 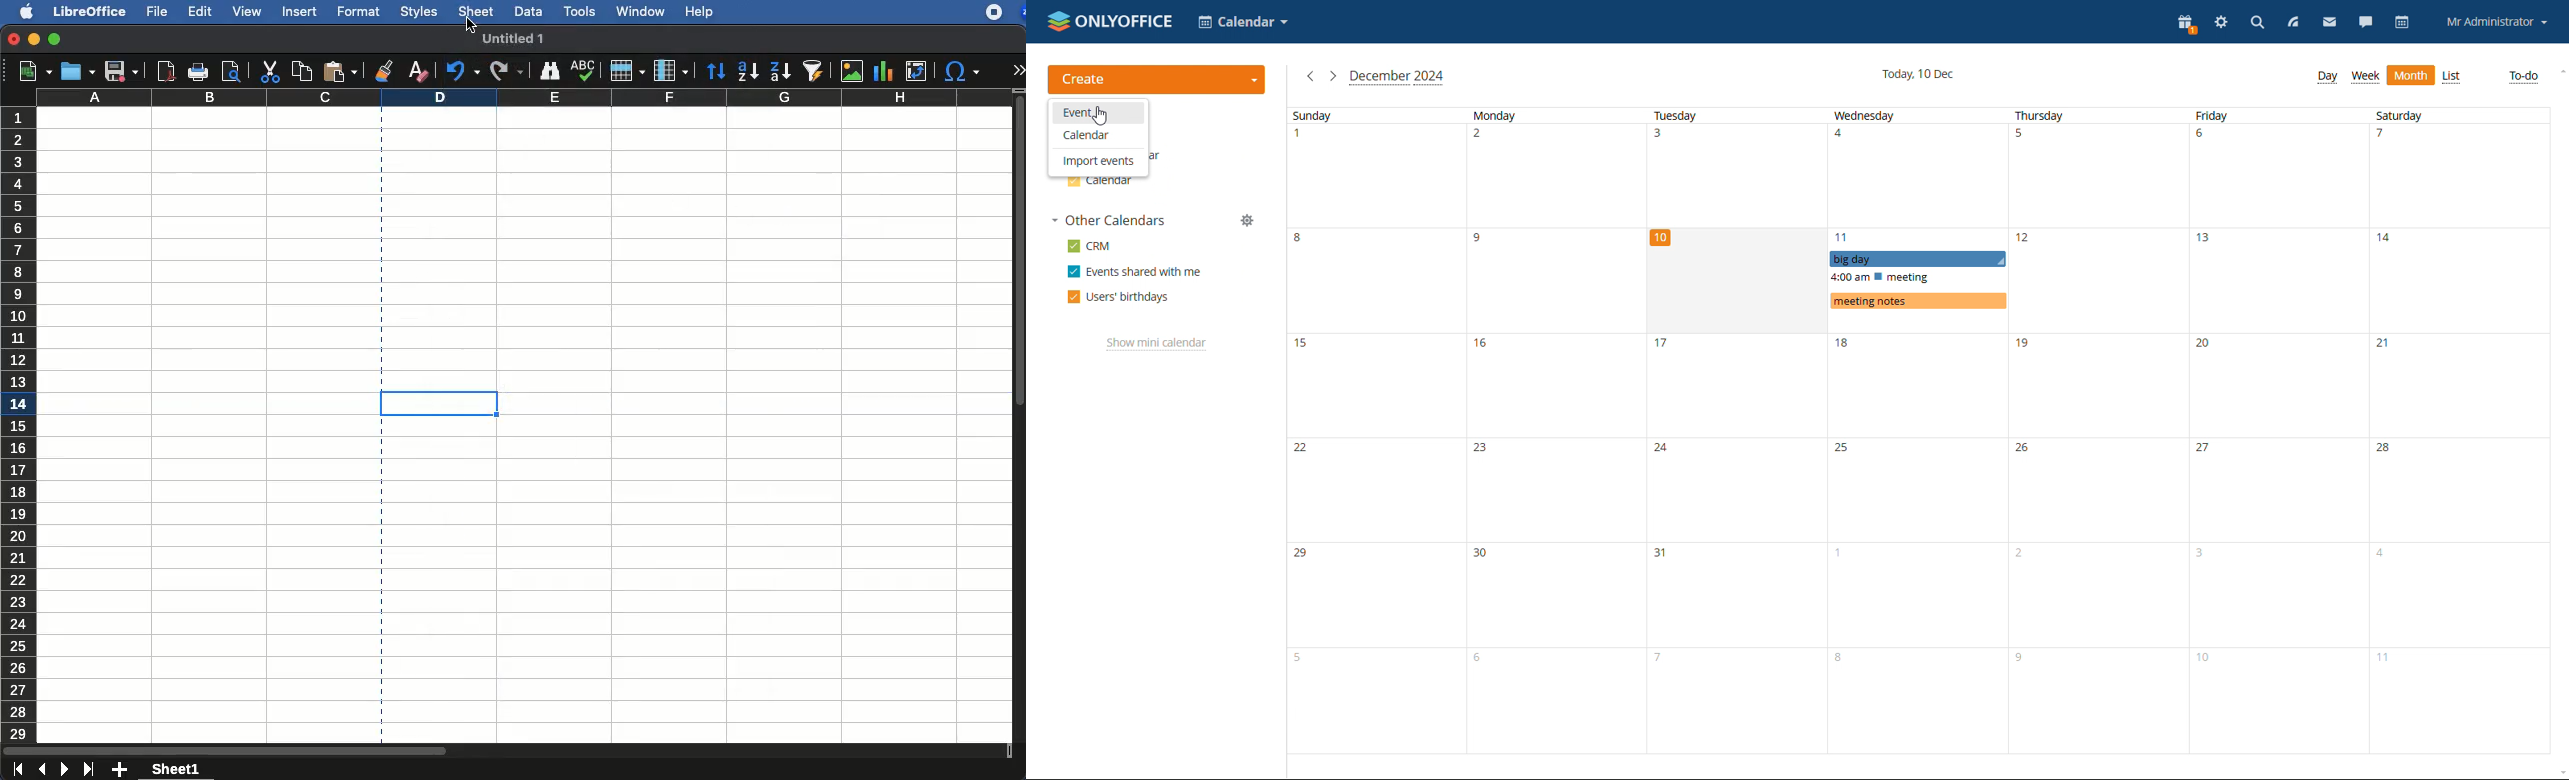 What do you see at coordinates (529, 394) in the screenshot?
I see `break deleted` at bounding box center [529, 394].